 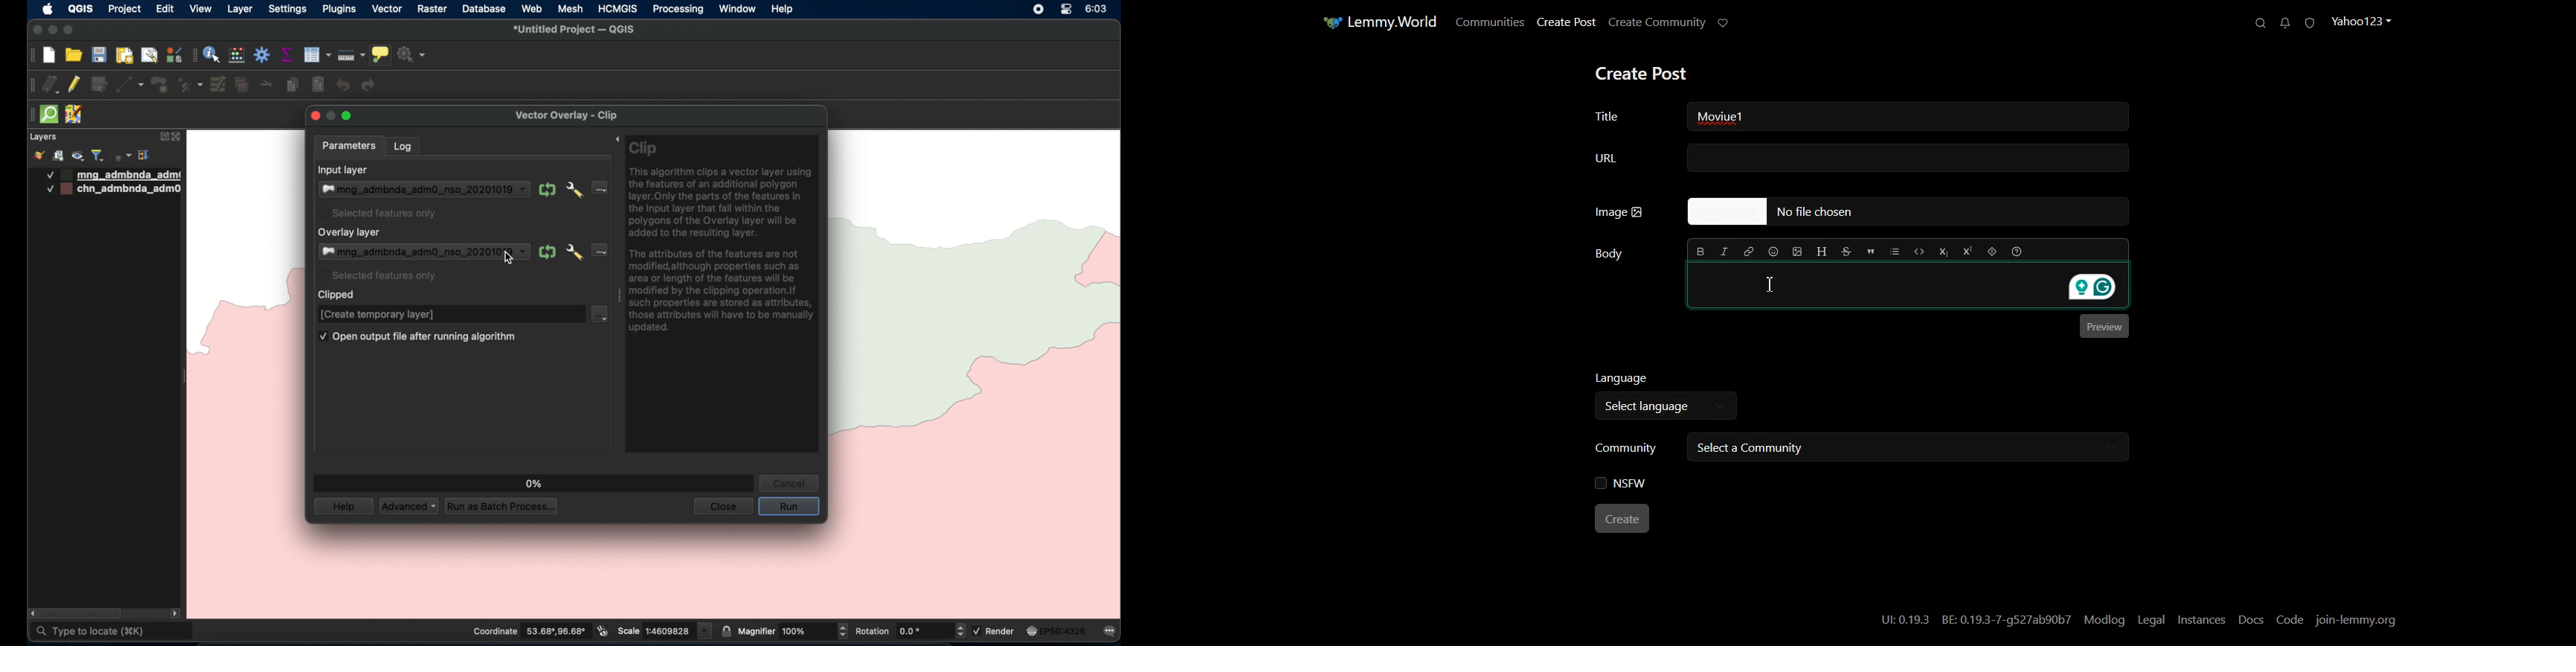 What do you see at coordinates (1894, 252) in the screenshot?
I see `List` at bounding box center [1894, 252].